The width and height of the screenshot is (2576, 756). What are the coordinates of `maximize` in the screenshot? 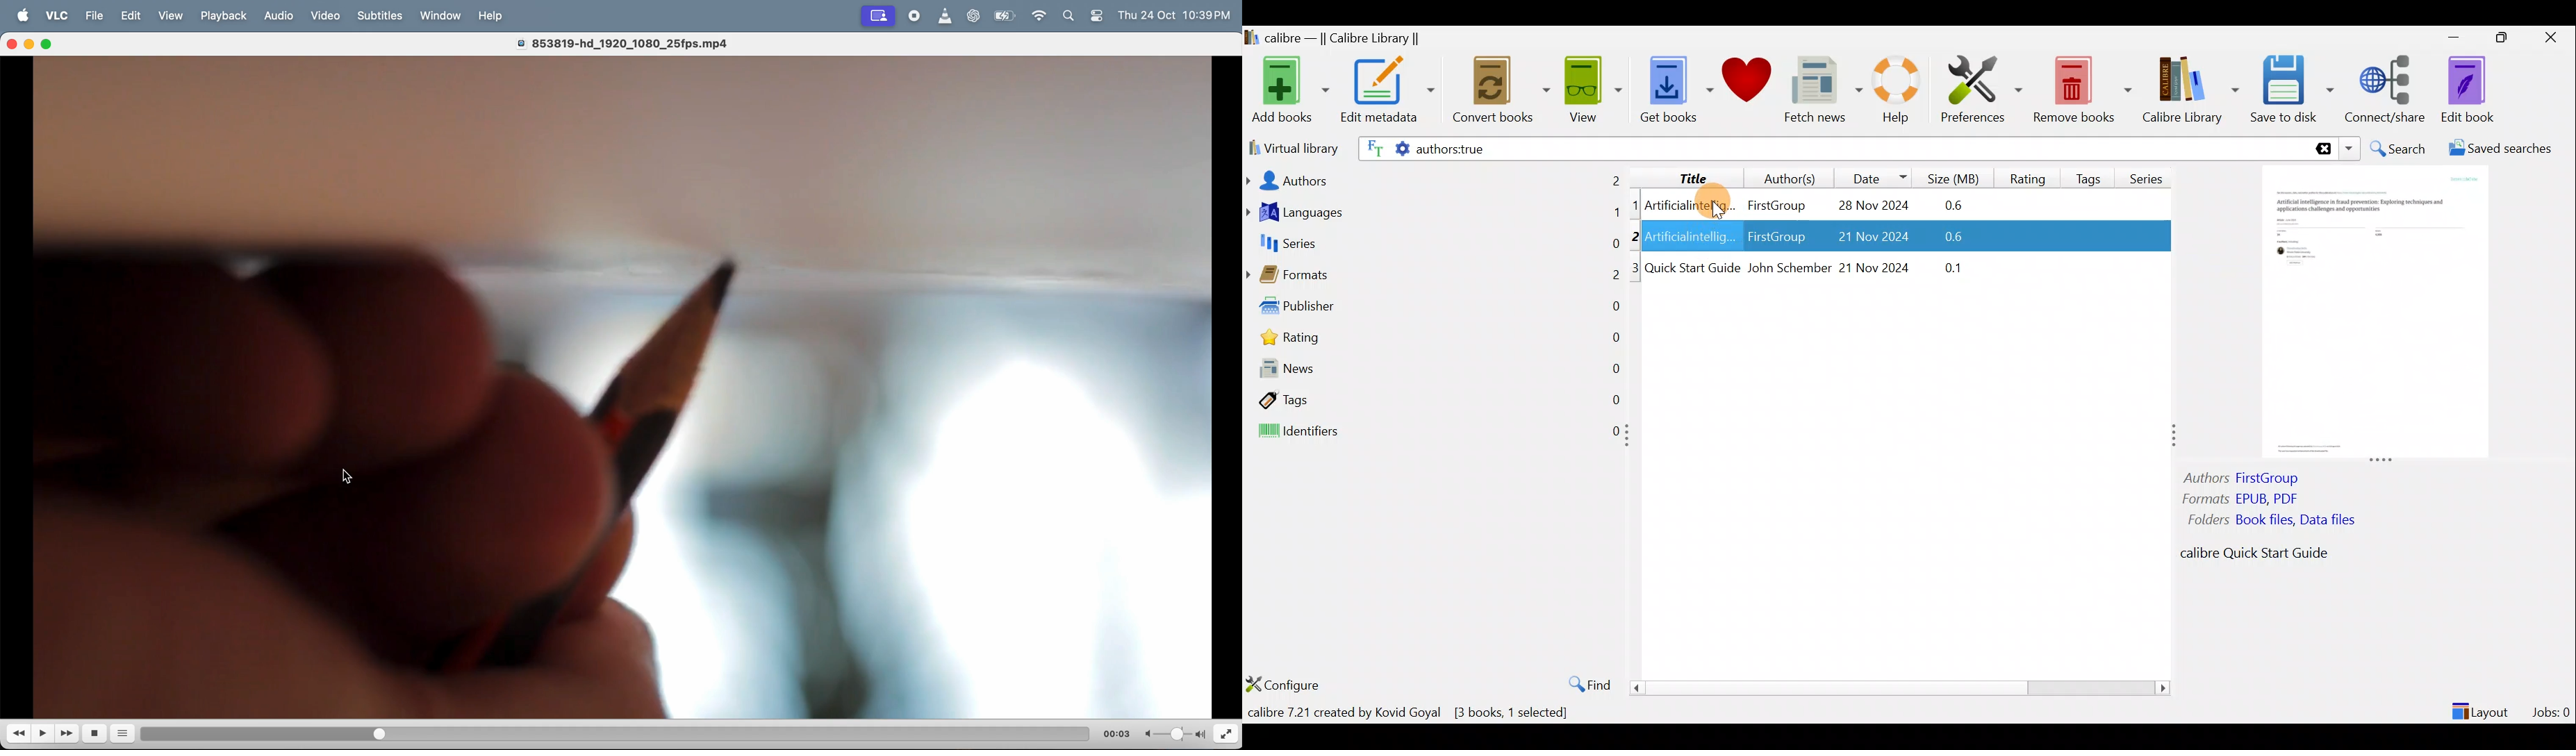 It's located at (52, 44).